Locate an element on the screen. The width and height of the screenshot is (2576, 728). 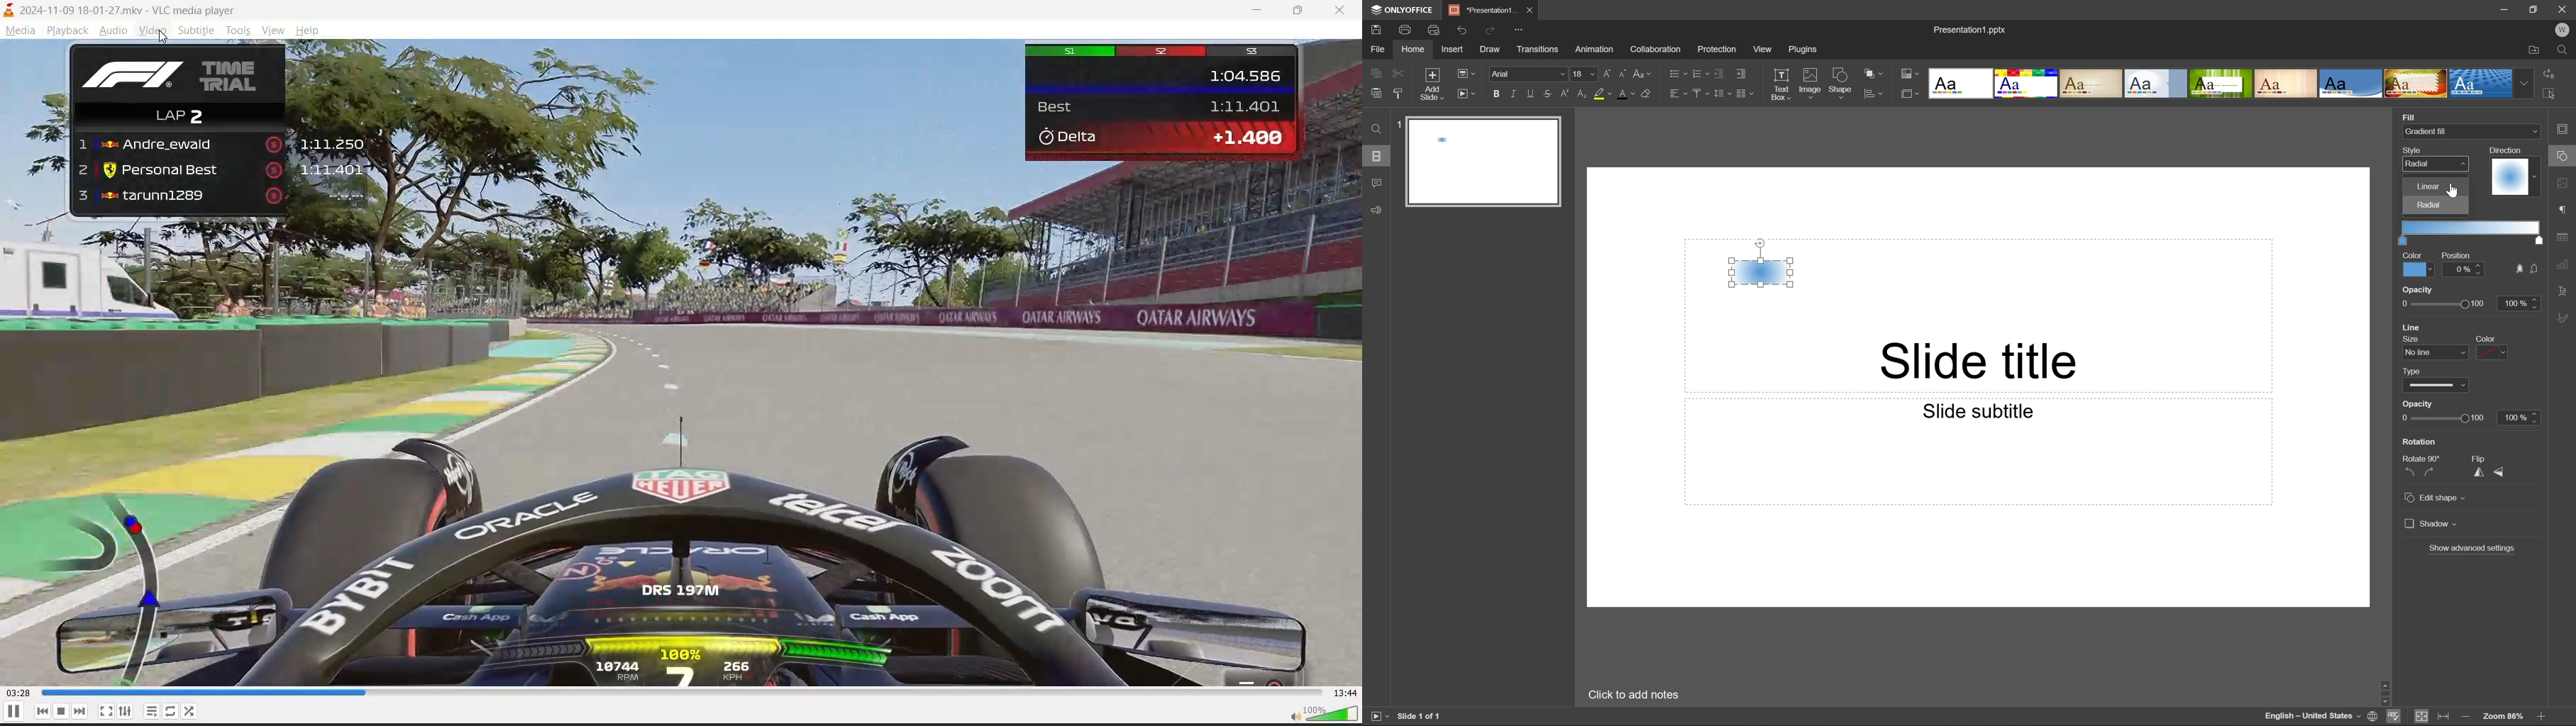
line is located at coordinates (2414, 327).